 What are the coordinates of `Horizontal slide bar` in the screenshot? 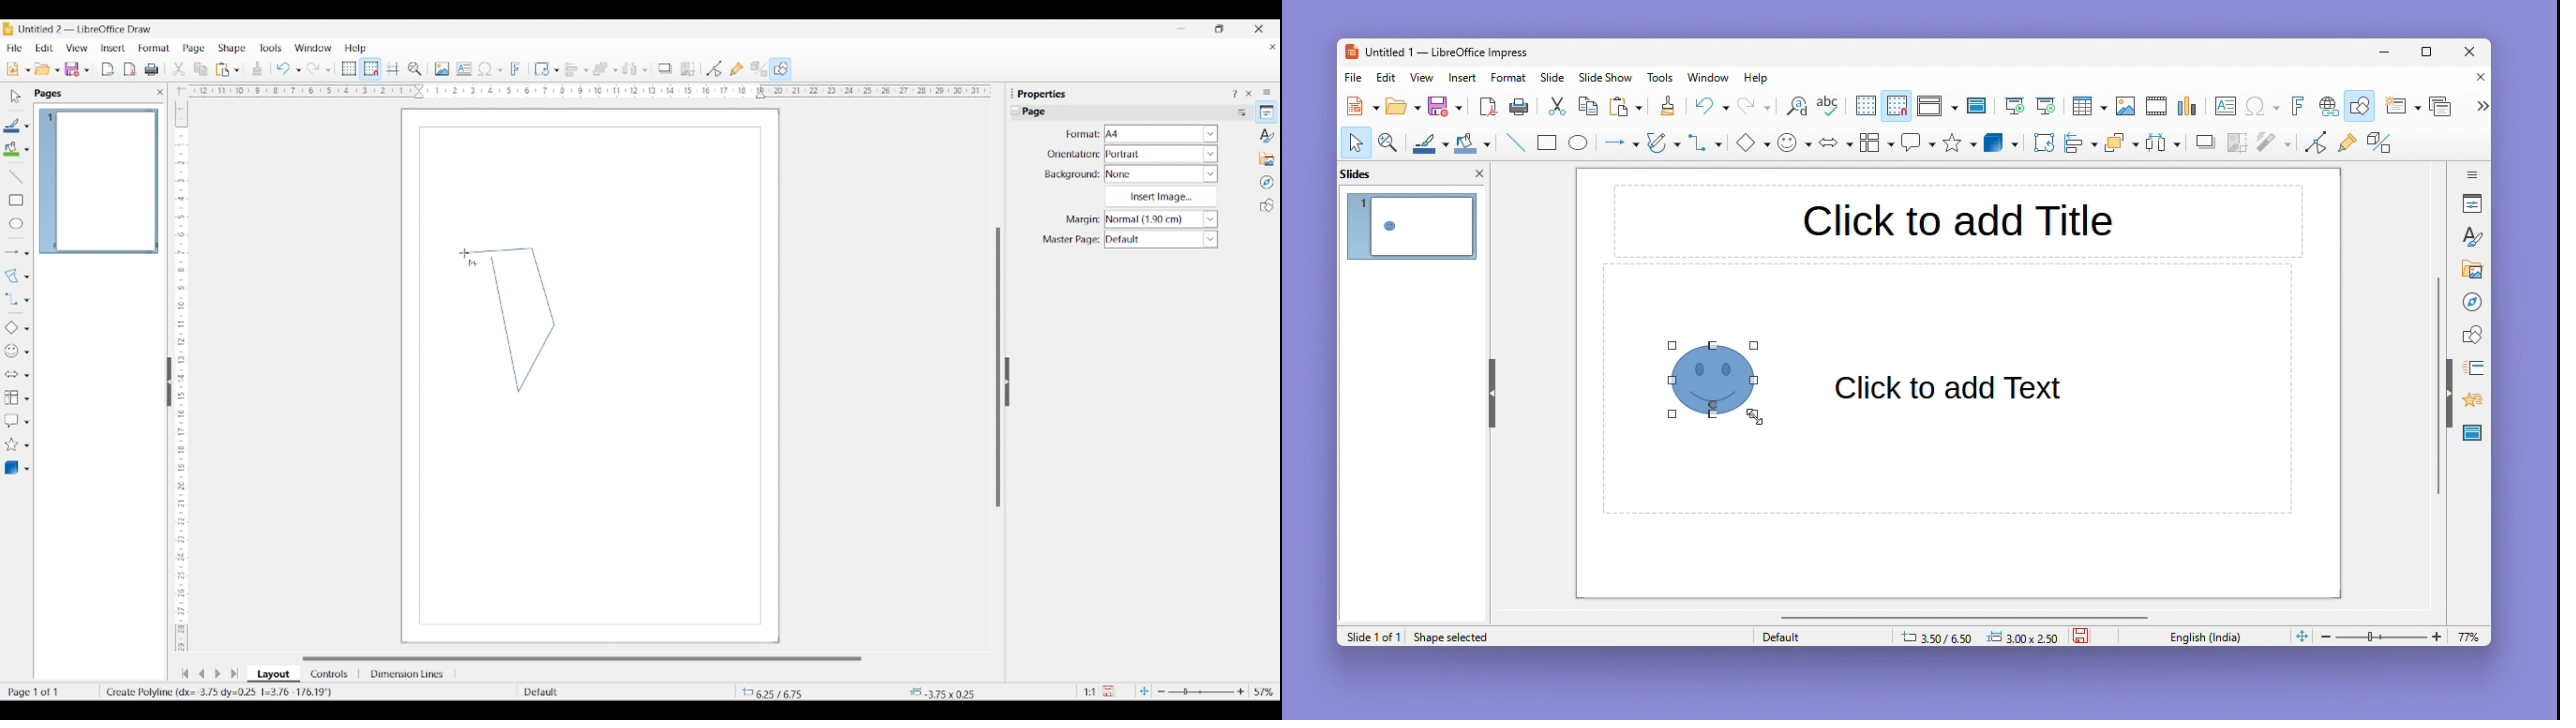 It's located at (582, 659).